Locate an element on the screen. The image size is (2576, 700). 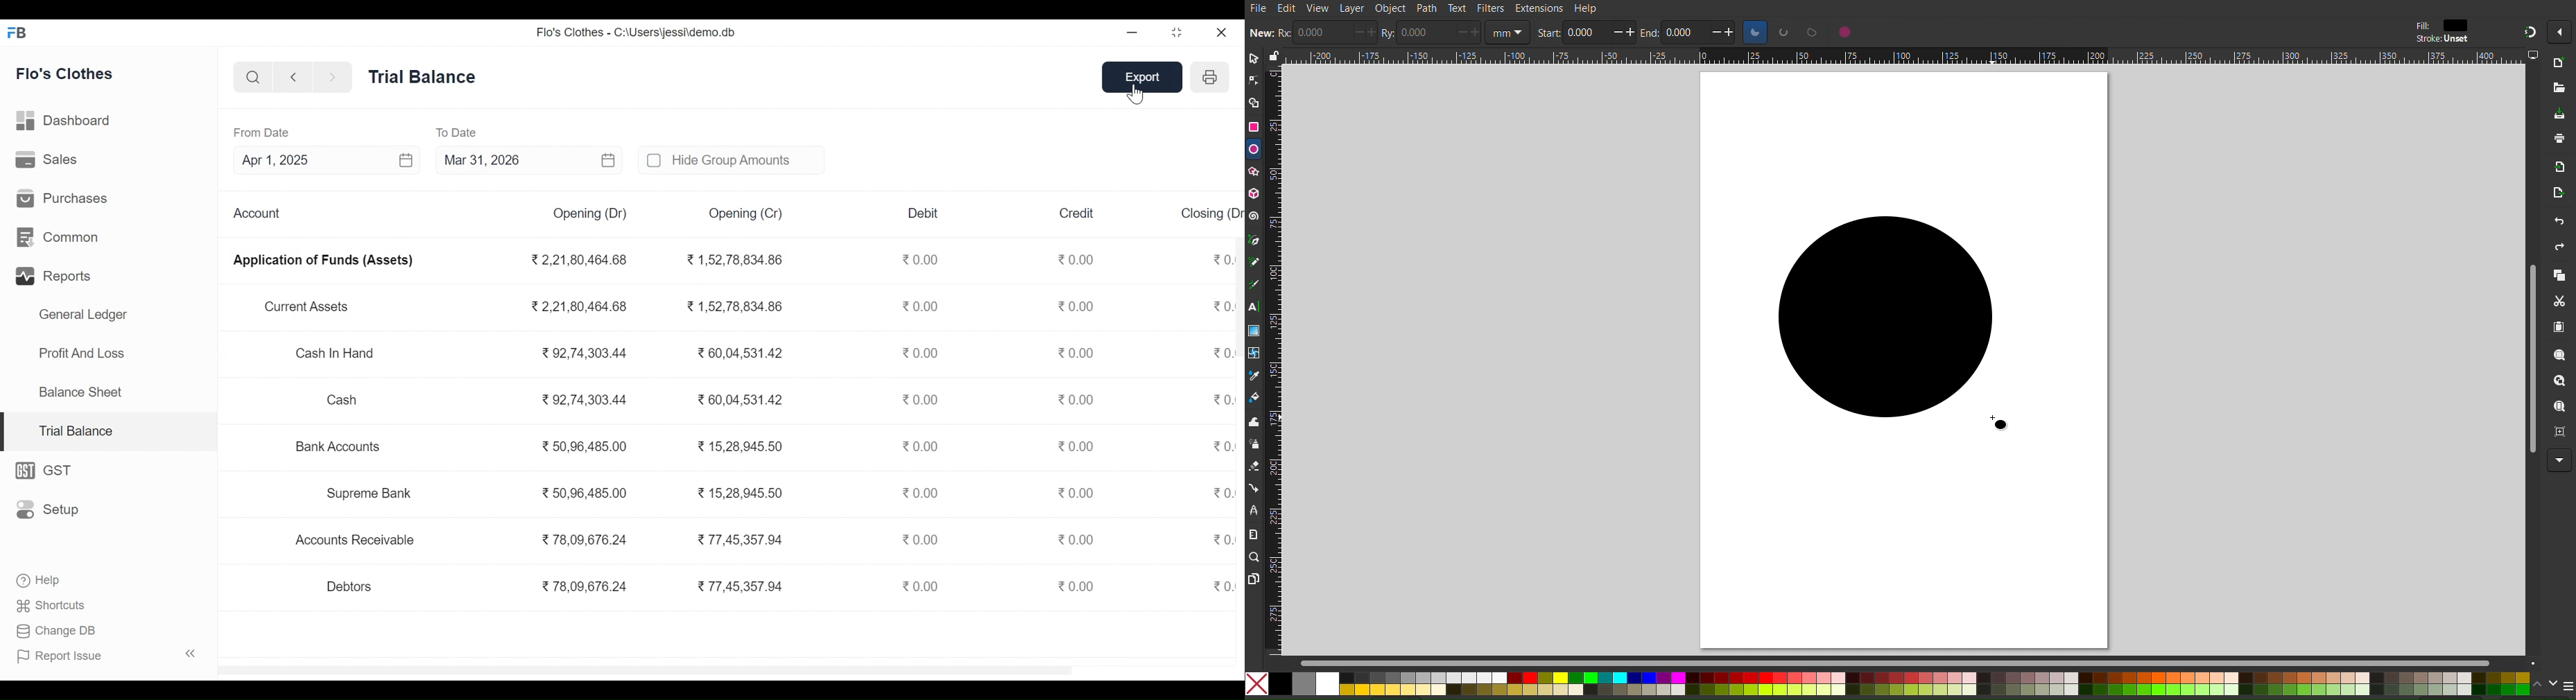
To Date is located at coordinates (459, 132).